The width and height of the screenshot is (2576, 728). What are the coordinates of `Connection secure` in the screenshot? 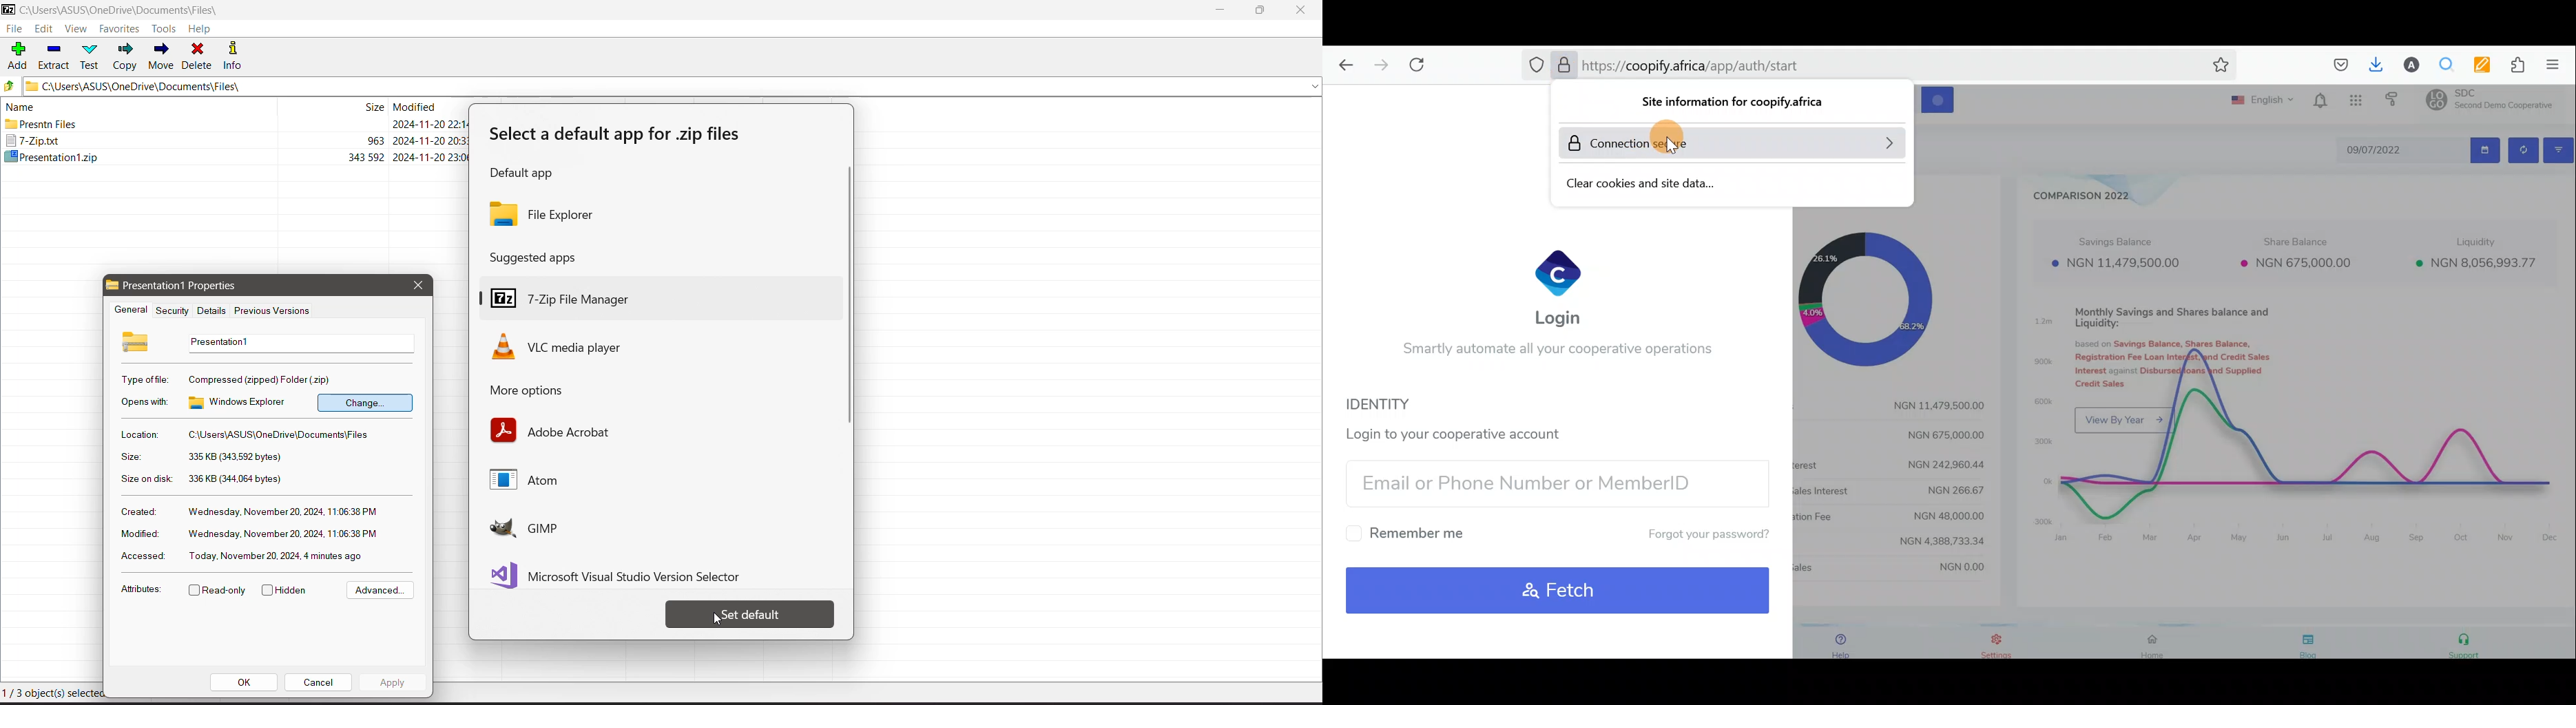 It's located at (1733, 143).